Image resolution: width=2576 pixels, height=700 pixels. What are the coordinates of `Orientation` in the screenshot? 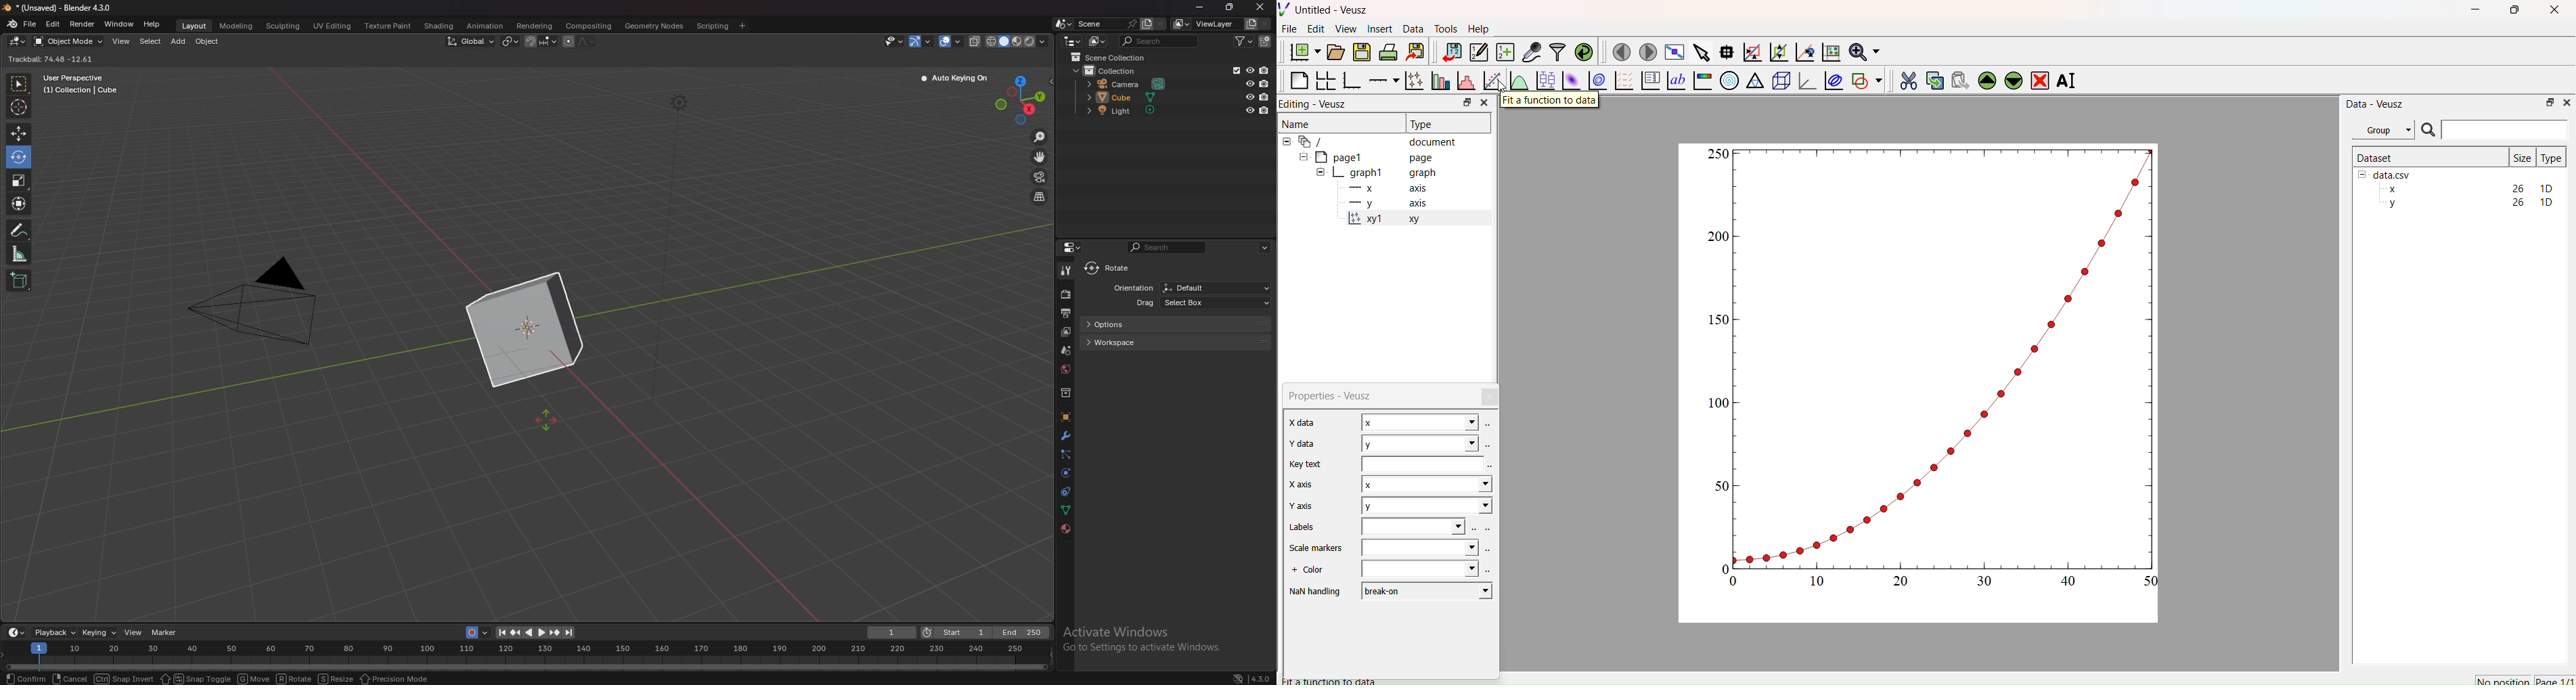 It's located at (1132, 287).